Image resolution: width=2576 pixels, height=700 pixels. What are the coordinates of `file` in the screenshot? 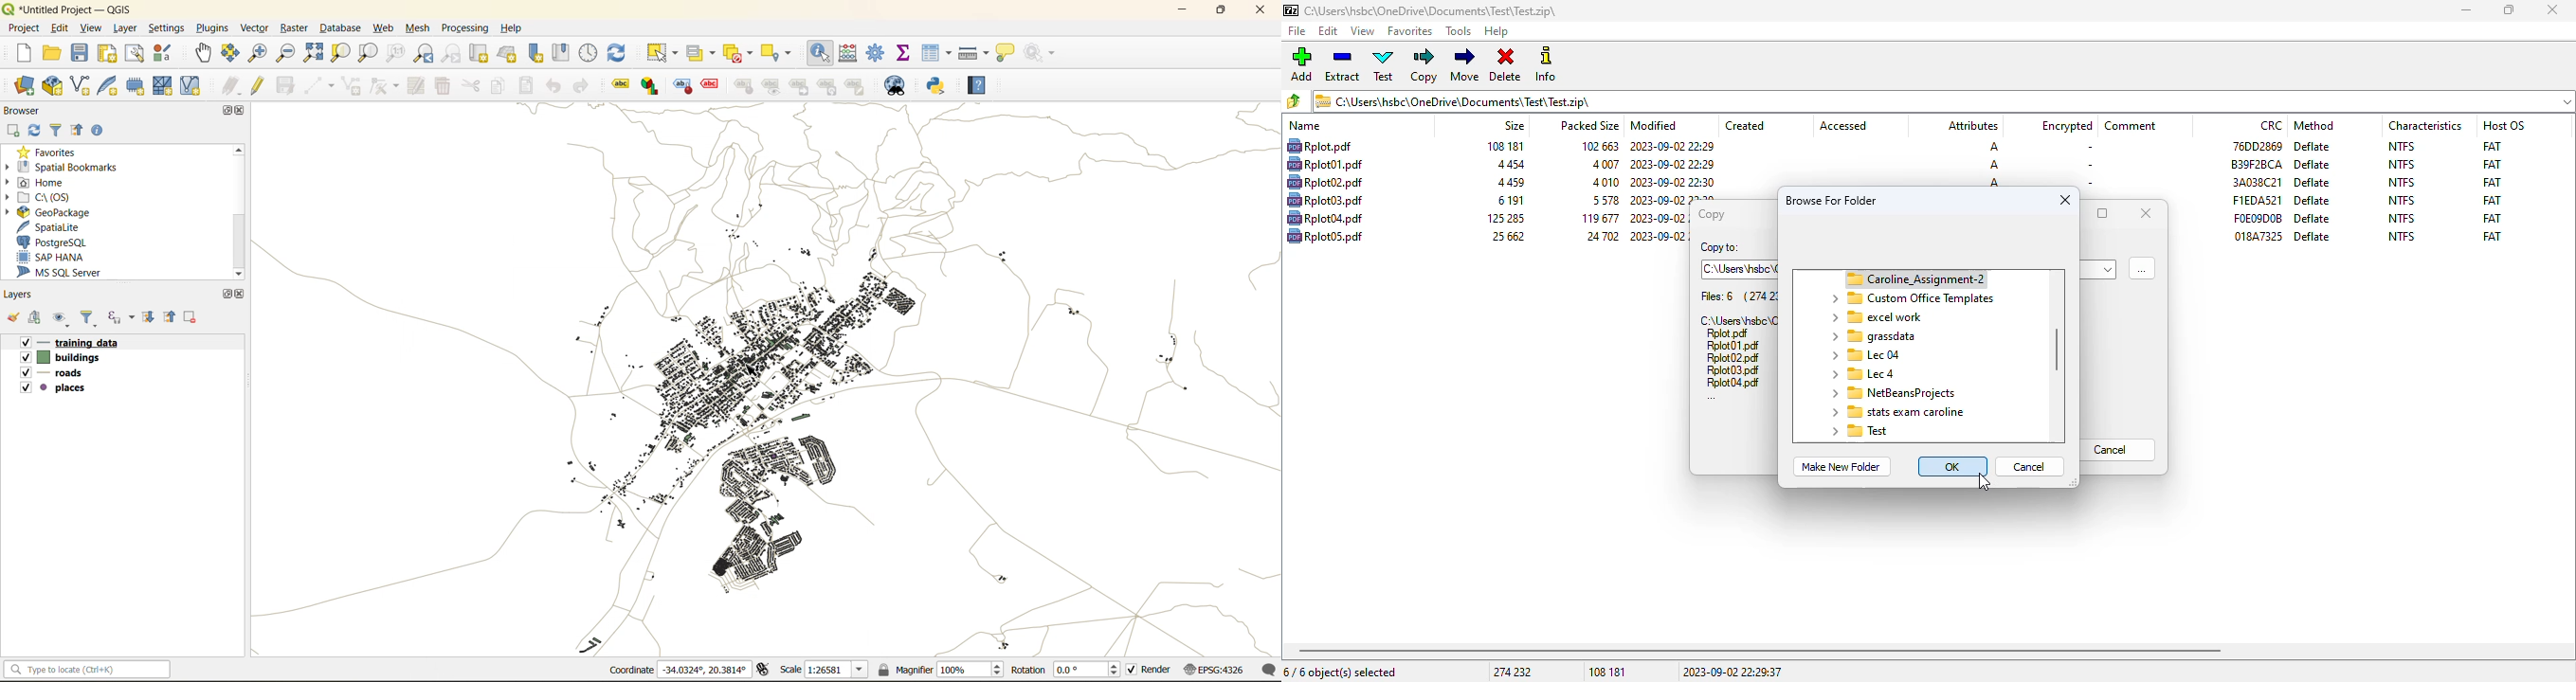 It's located at (1728, 334).